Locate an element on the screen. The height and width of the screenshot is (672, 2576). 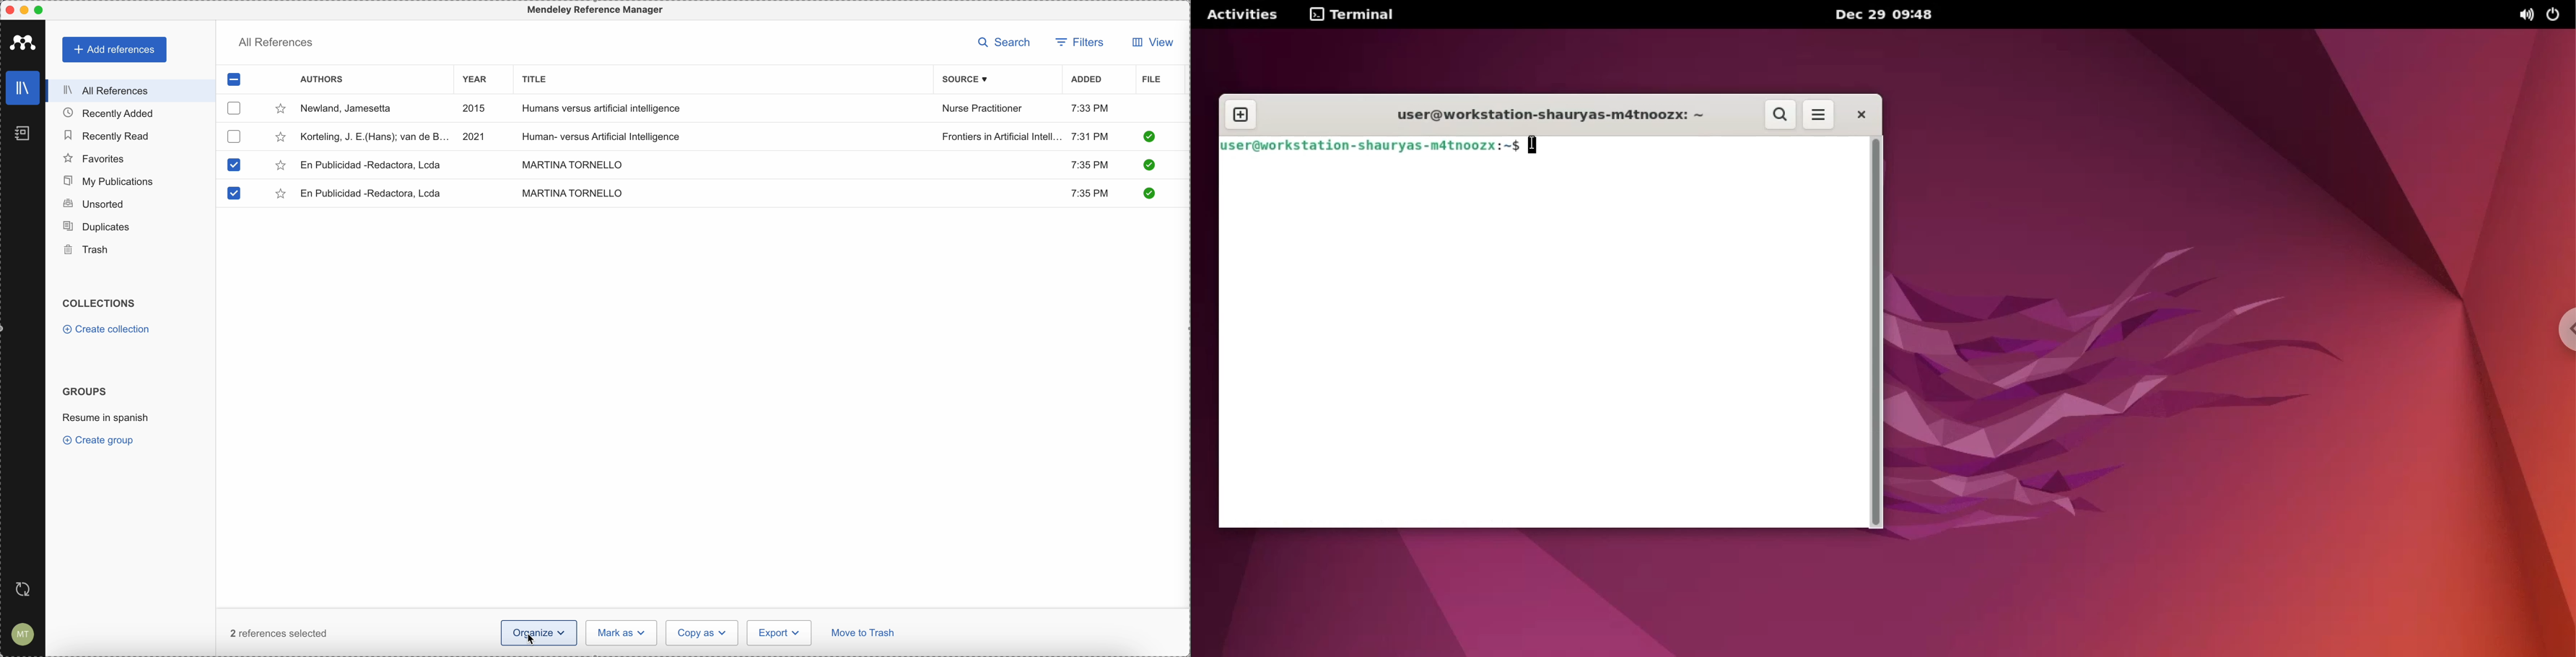
close program is located at coordinates (10, 10).